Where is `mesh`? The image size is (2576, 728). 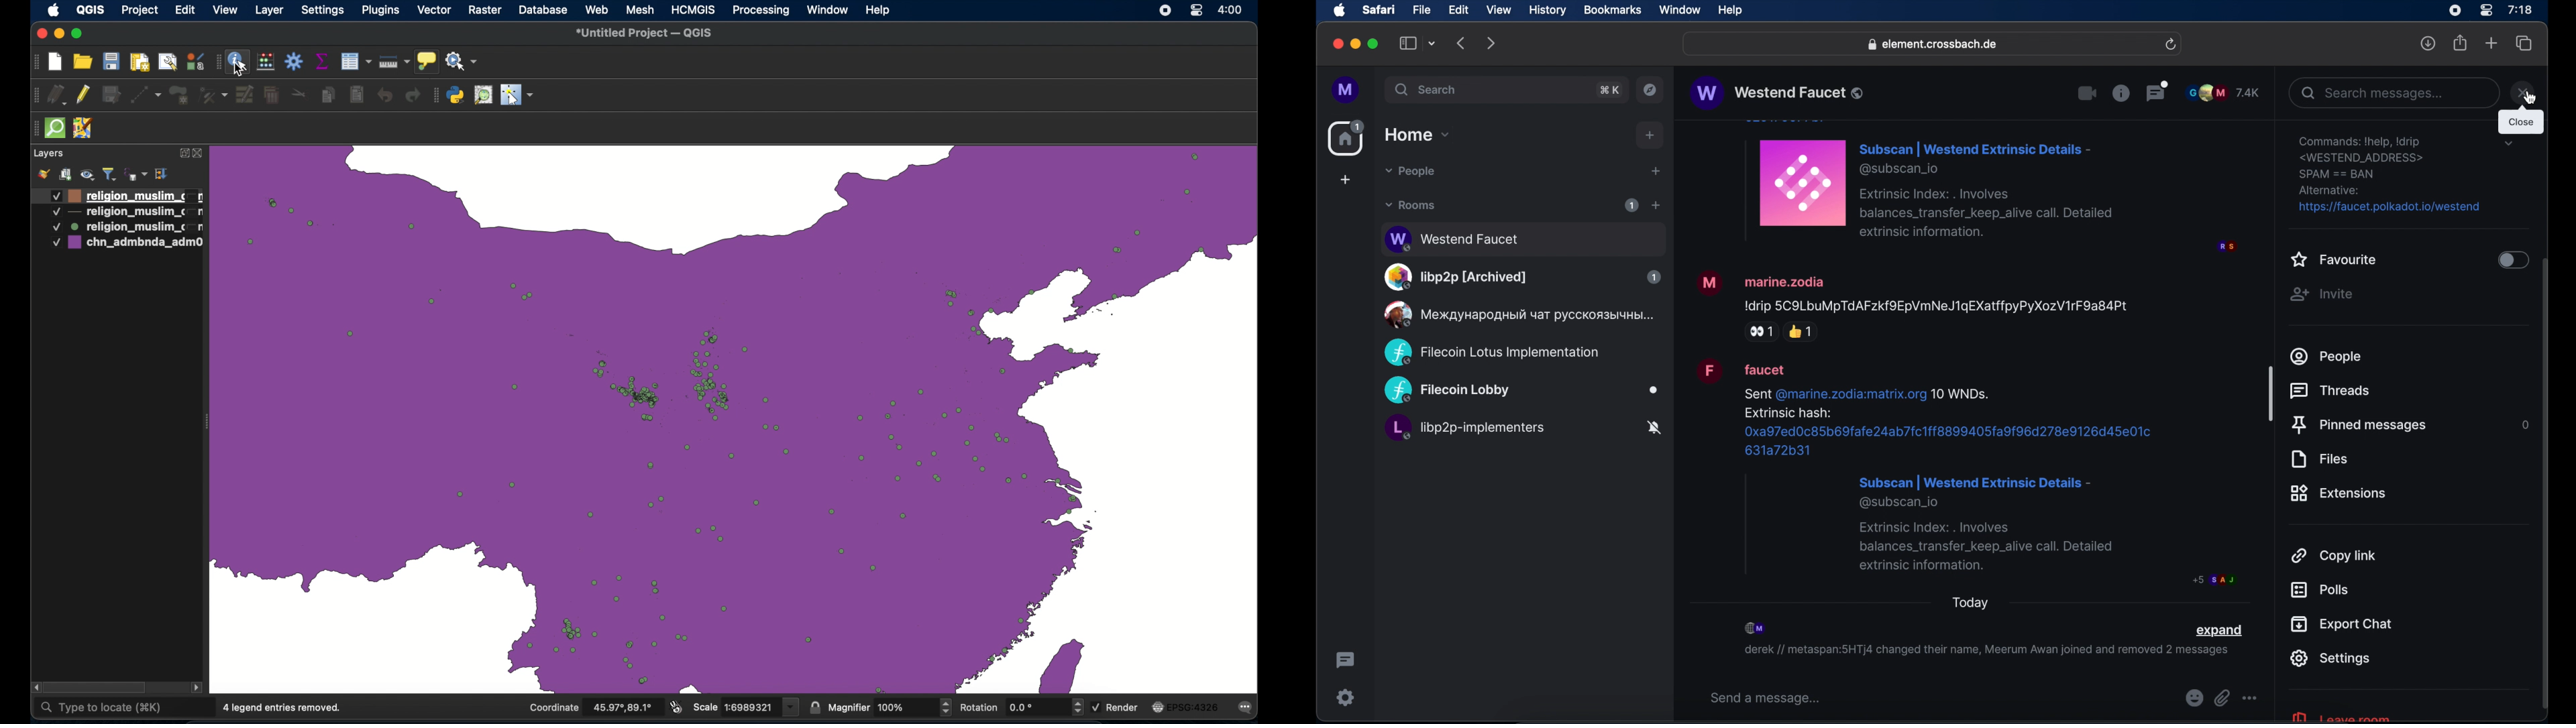
mesh is located at coordinates (641, 9).